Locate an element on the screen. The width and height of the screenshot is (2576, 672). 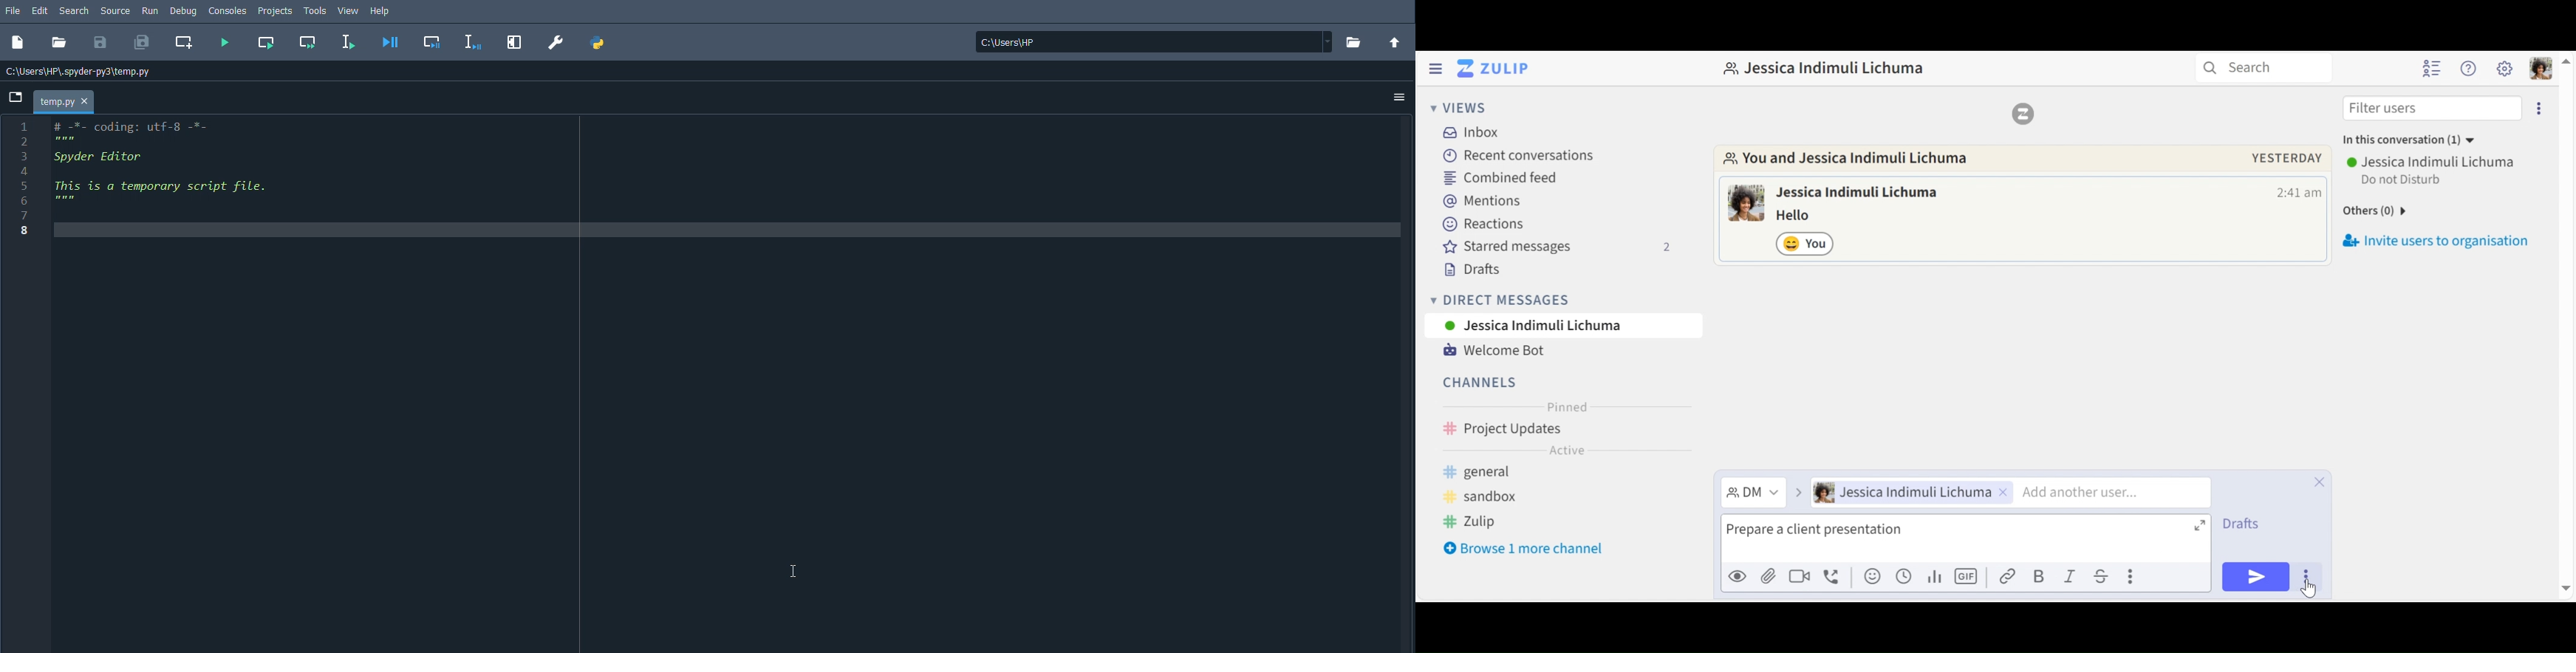
Add emoji is located at coordinates (1871, 577).